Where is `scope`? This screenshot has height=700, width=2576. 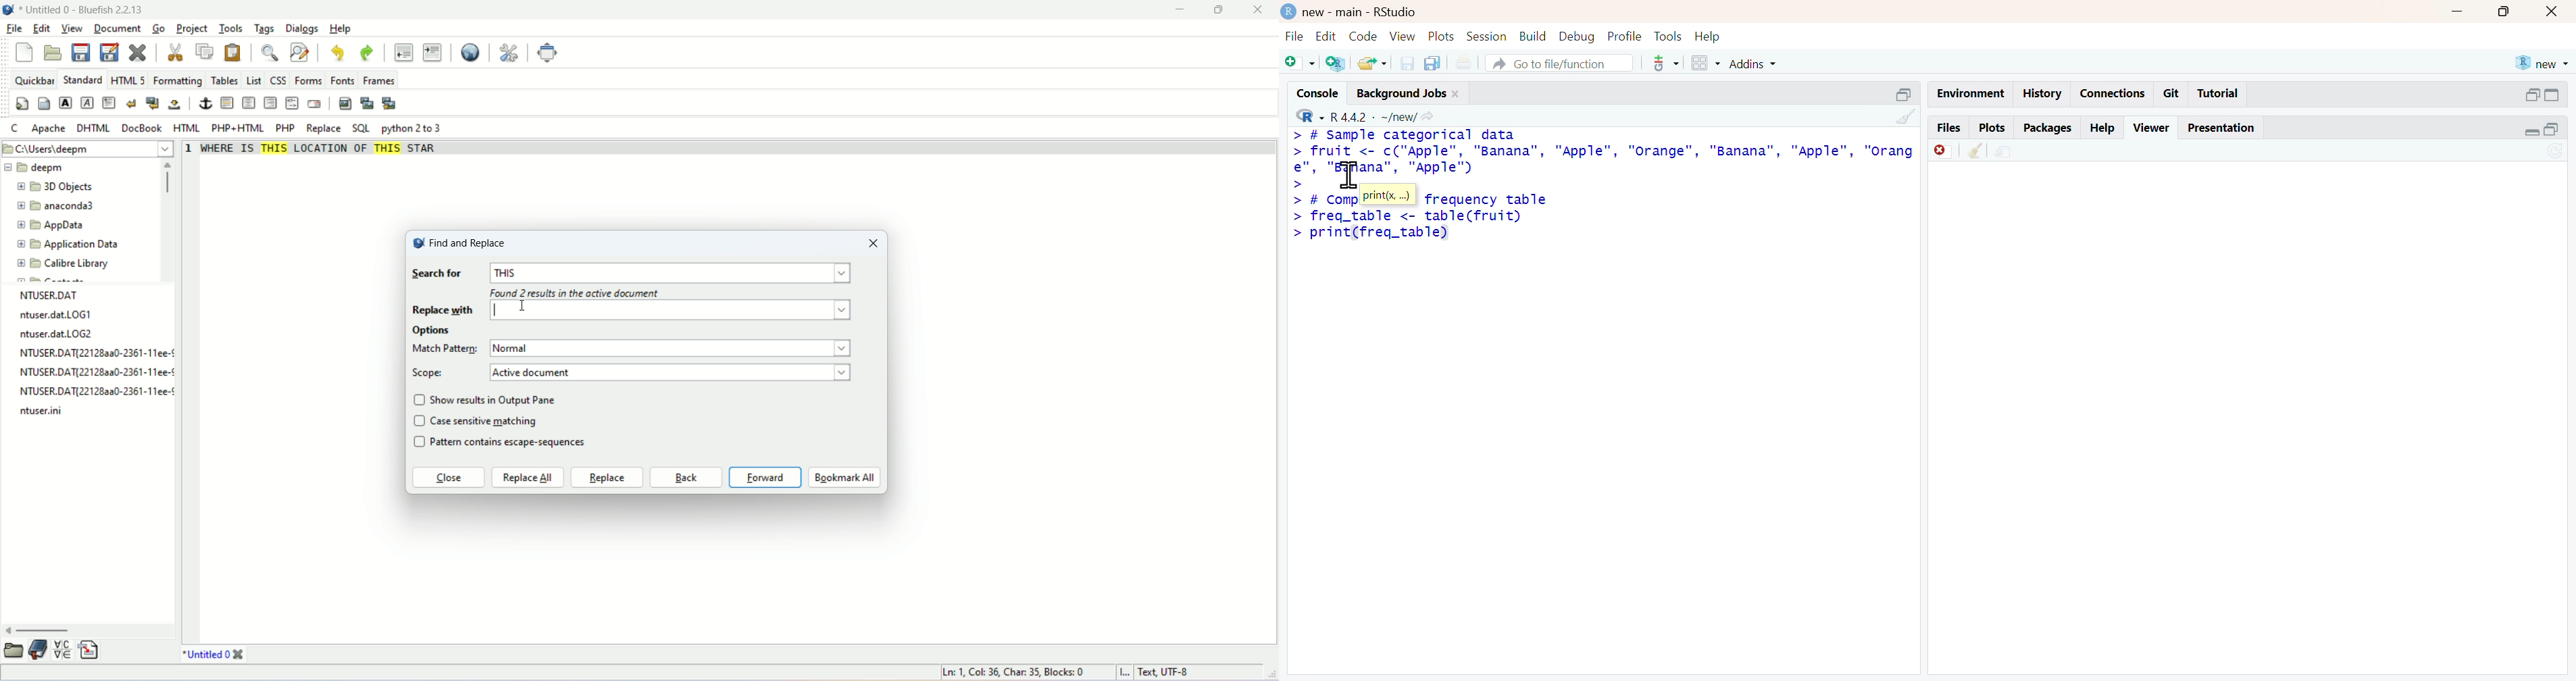 scope is located at coordinates (430, 373).